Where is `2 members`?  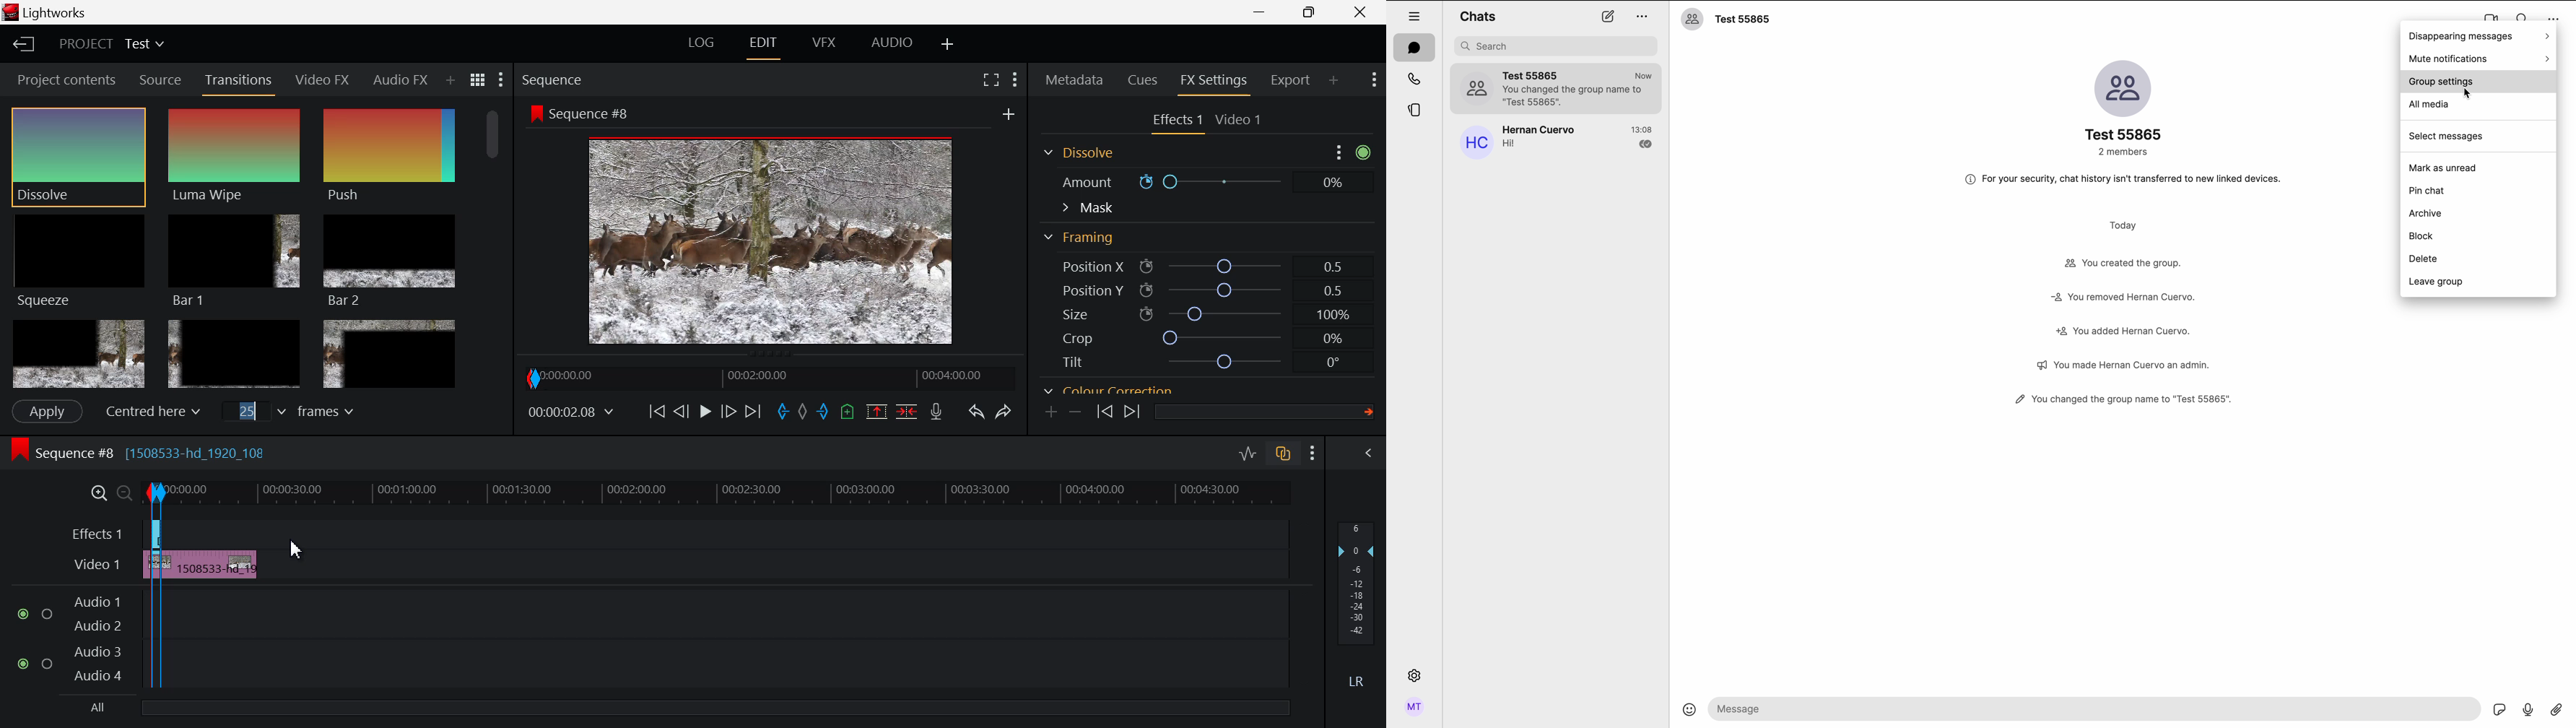 2 members is located at coordinates (2125, 151).